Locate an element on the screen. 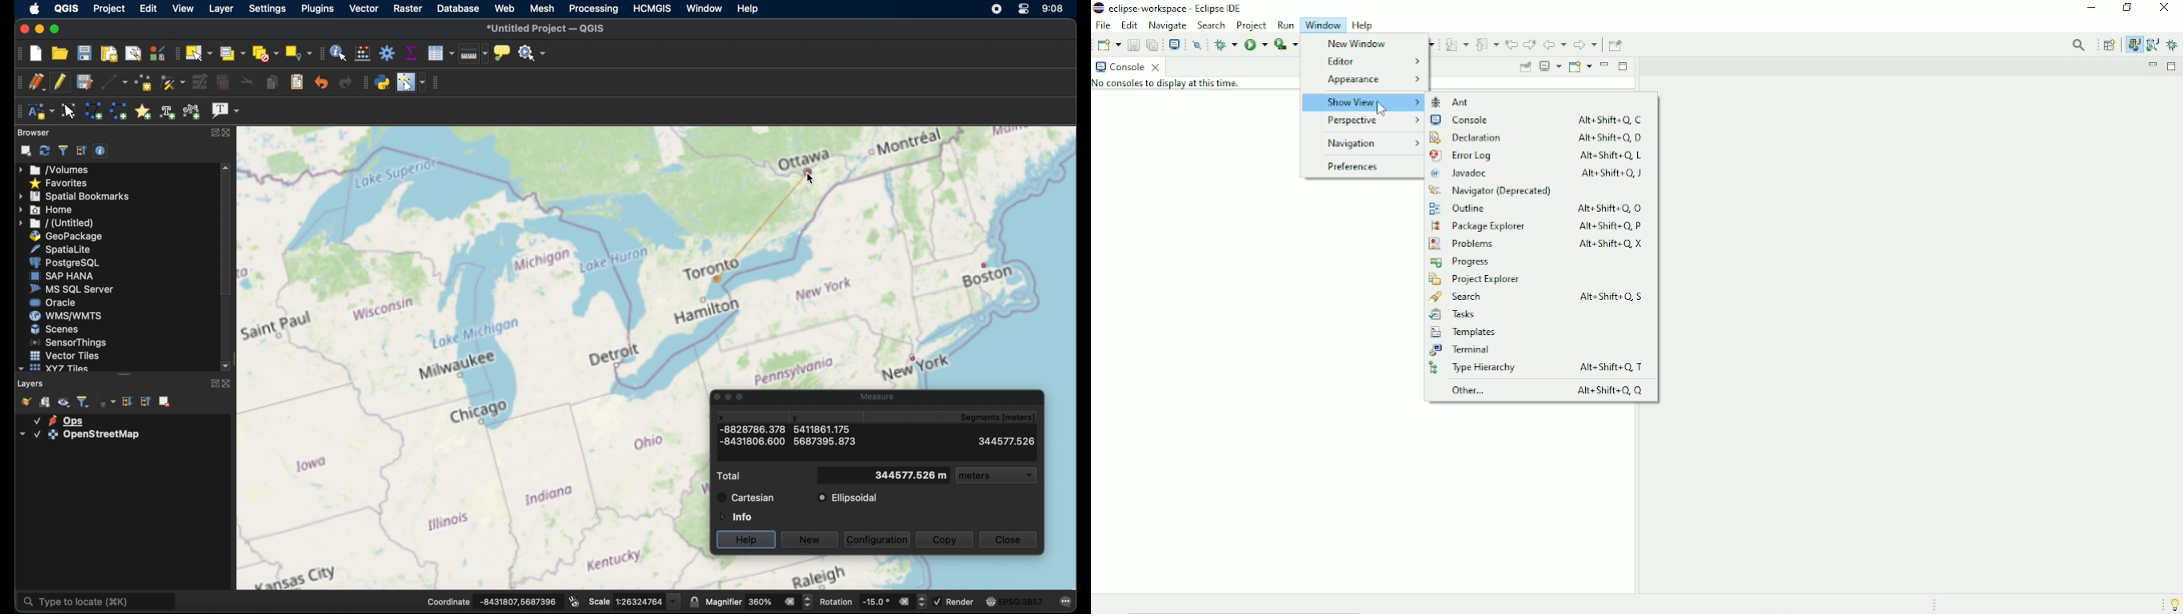 Image resolution: width=2184 pixels, height=616 pixels. xyzzy tiles is located at coordinates (53, 368).